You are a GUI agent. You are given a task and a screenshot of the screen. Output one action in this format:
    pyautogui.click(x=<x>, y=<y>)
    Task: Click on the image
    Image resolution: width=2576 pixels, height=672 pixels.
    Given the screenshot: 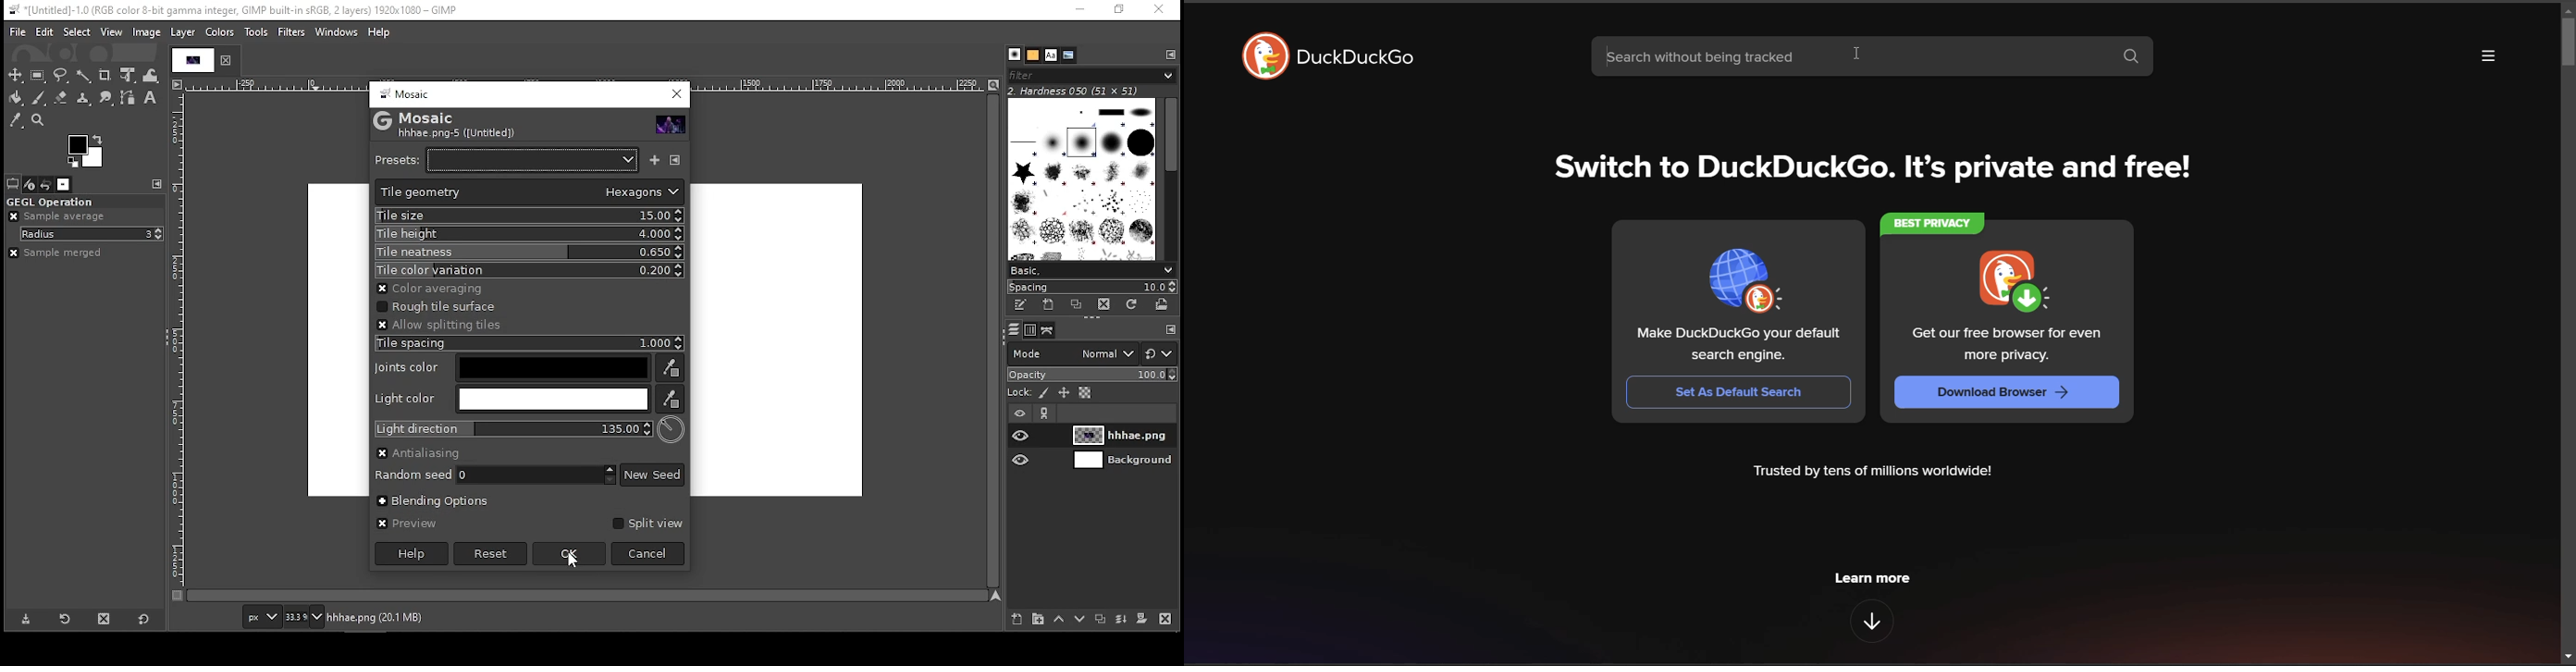 What is the action you would take?
    pyautogui.click(x=147, y=32)
    